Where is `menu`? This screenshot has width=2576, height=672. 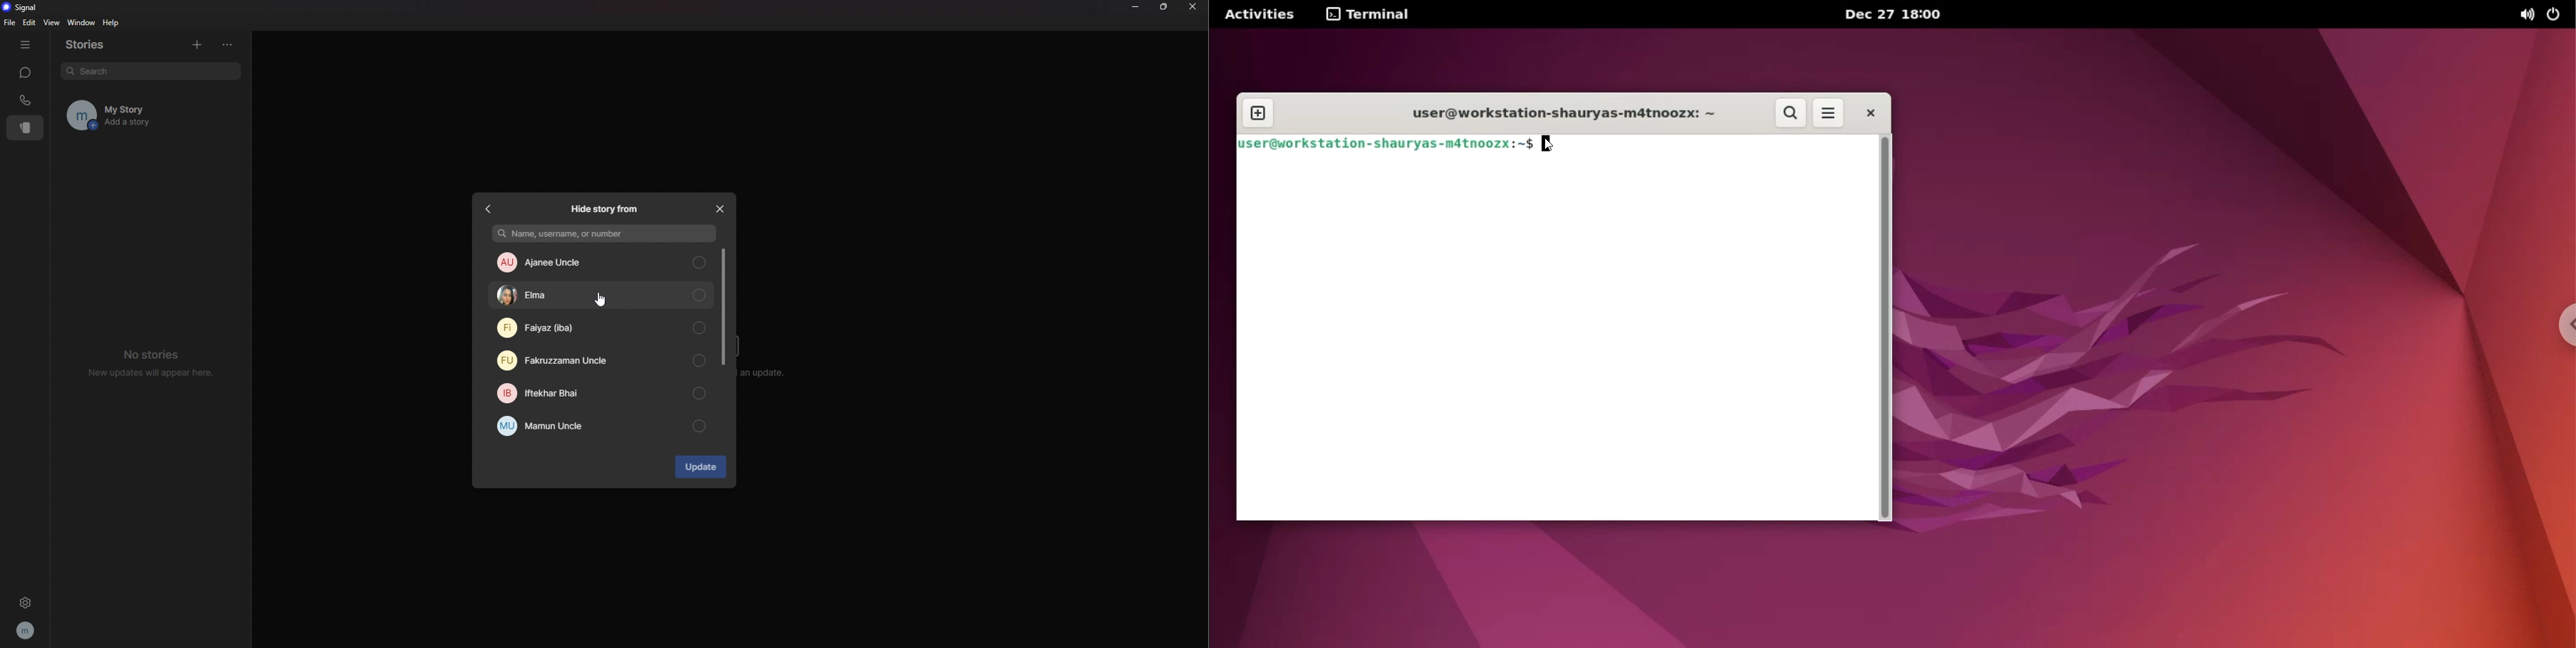
menu is located at coordinates (1829, 113).